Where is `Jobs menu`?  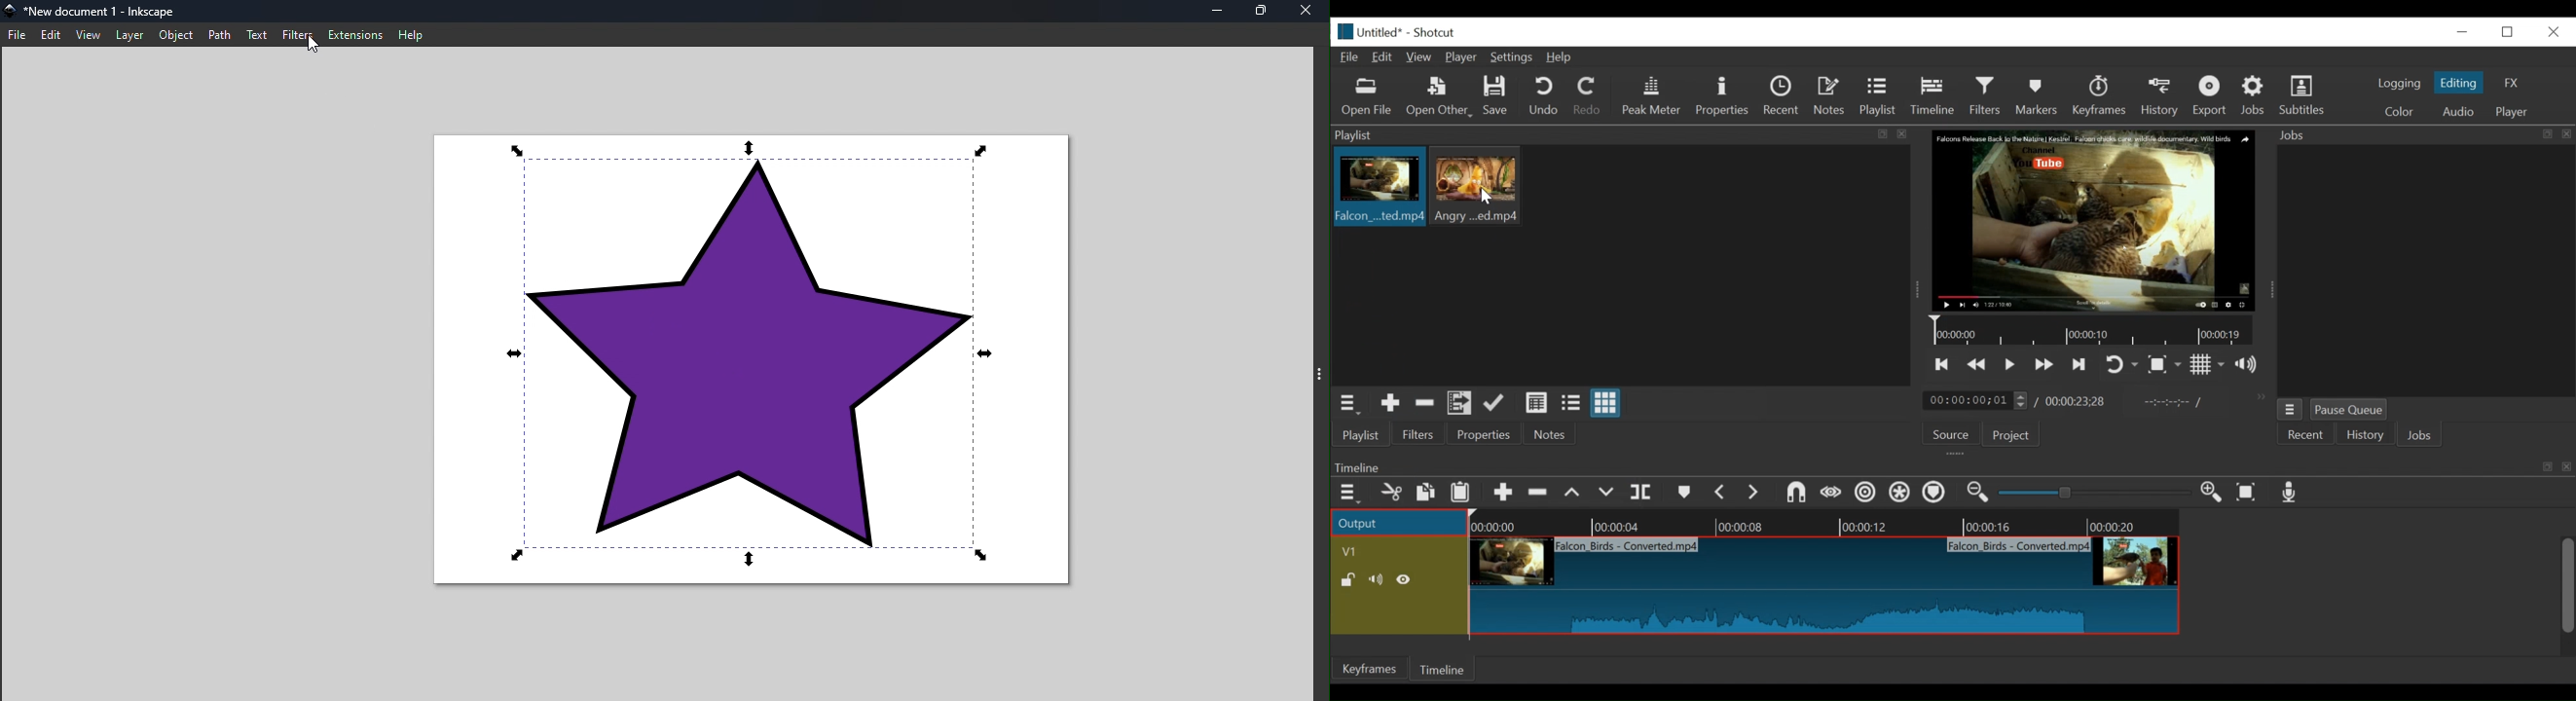 Jobs menu is located at coordinates (2416, 134).